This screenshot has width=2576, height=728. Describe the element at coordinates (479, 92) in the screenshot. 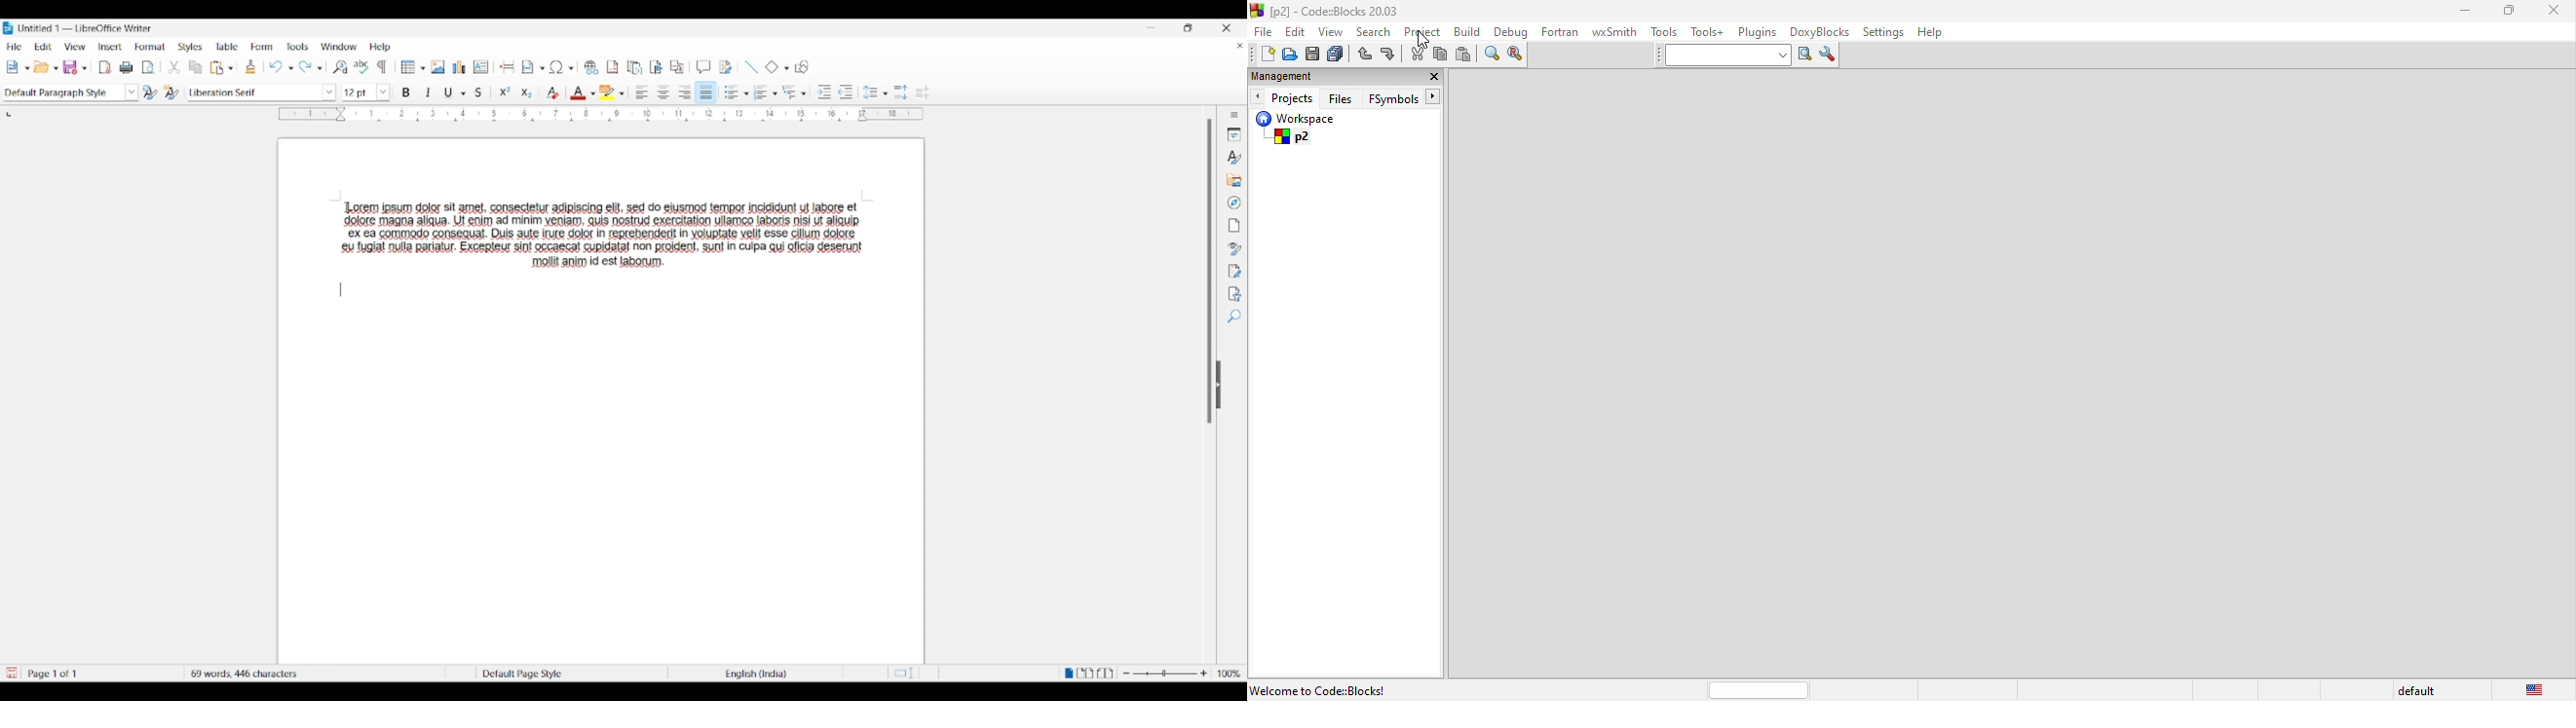

I see `Strikethrough selected text` at that location.